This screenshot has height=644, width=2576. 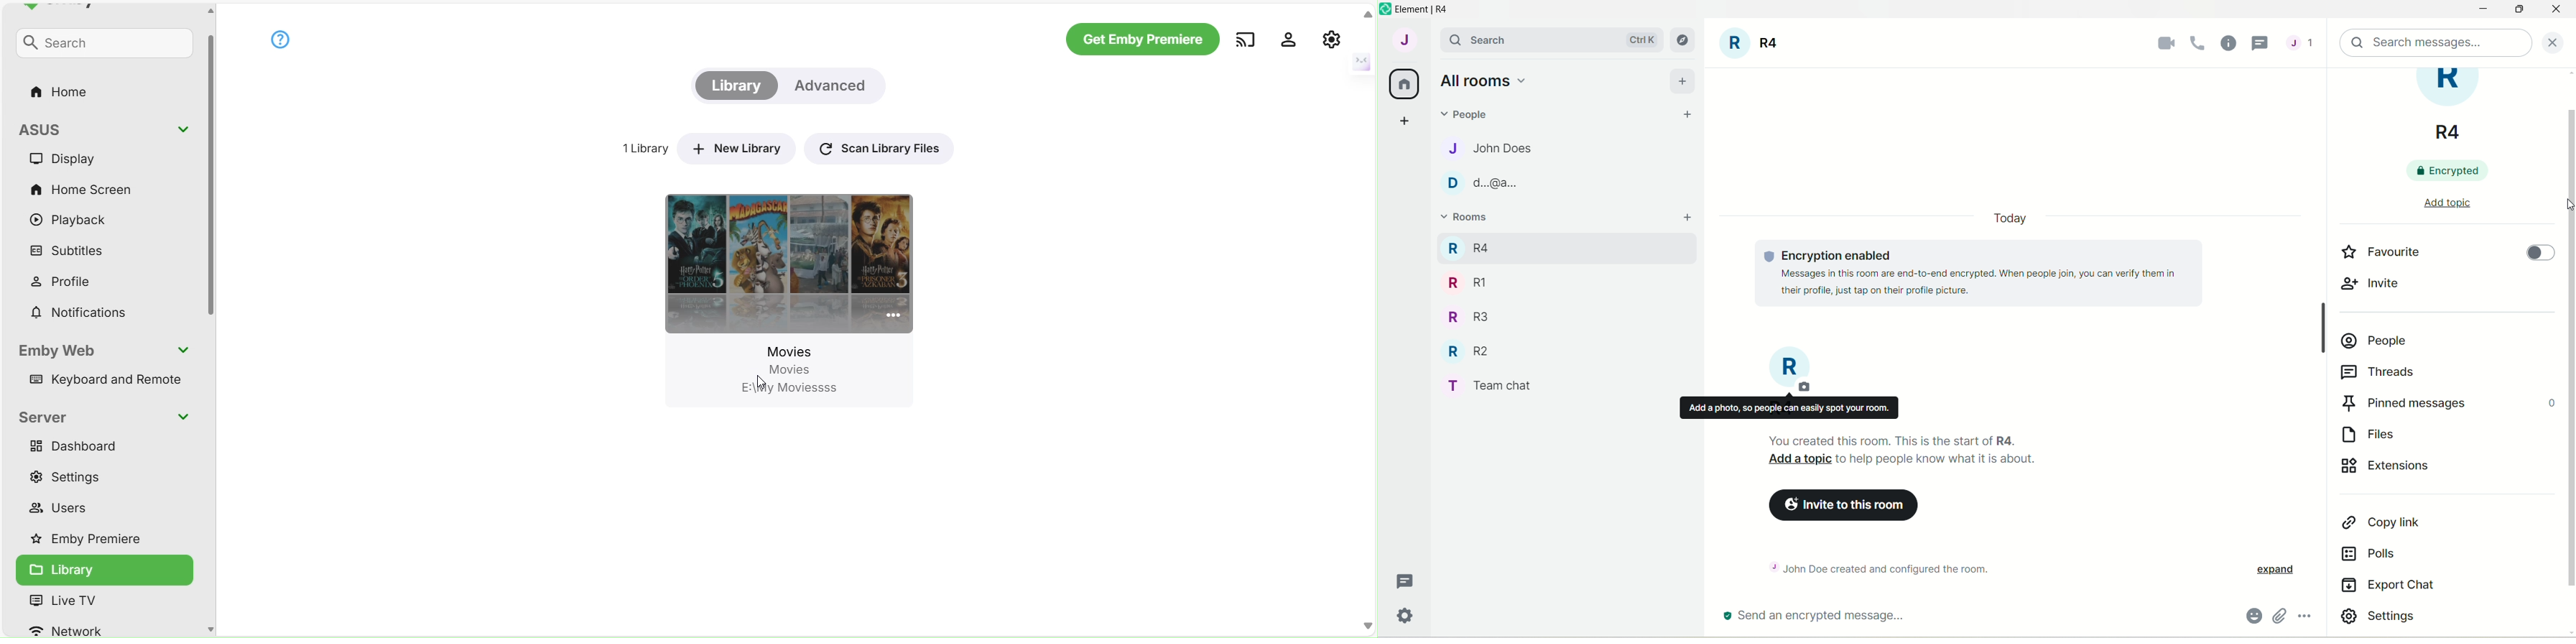 What do you see at coordinates (2569, 353) in the screenshot?
I see `vertical scroll bar` at bounding box center [2569, 353].